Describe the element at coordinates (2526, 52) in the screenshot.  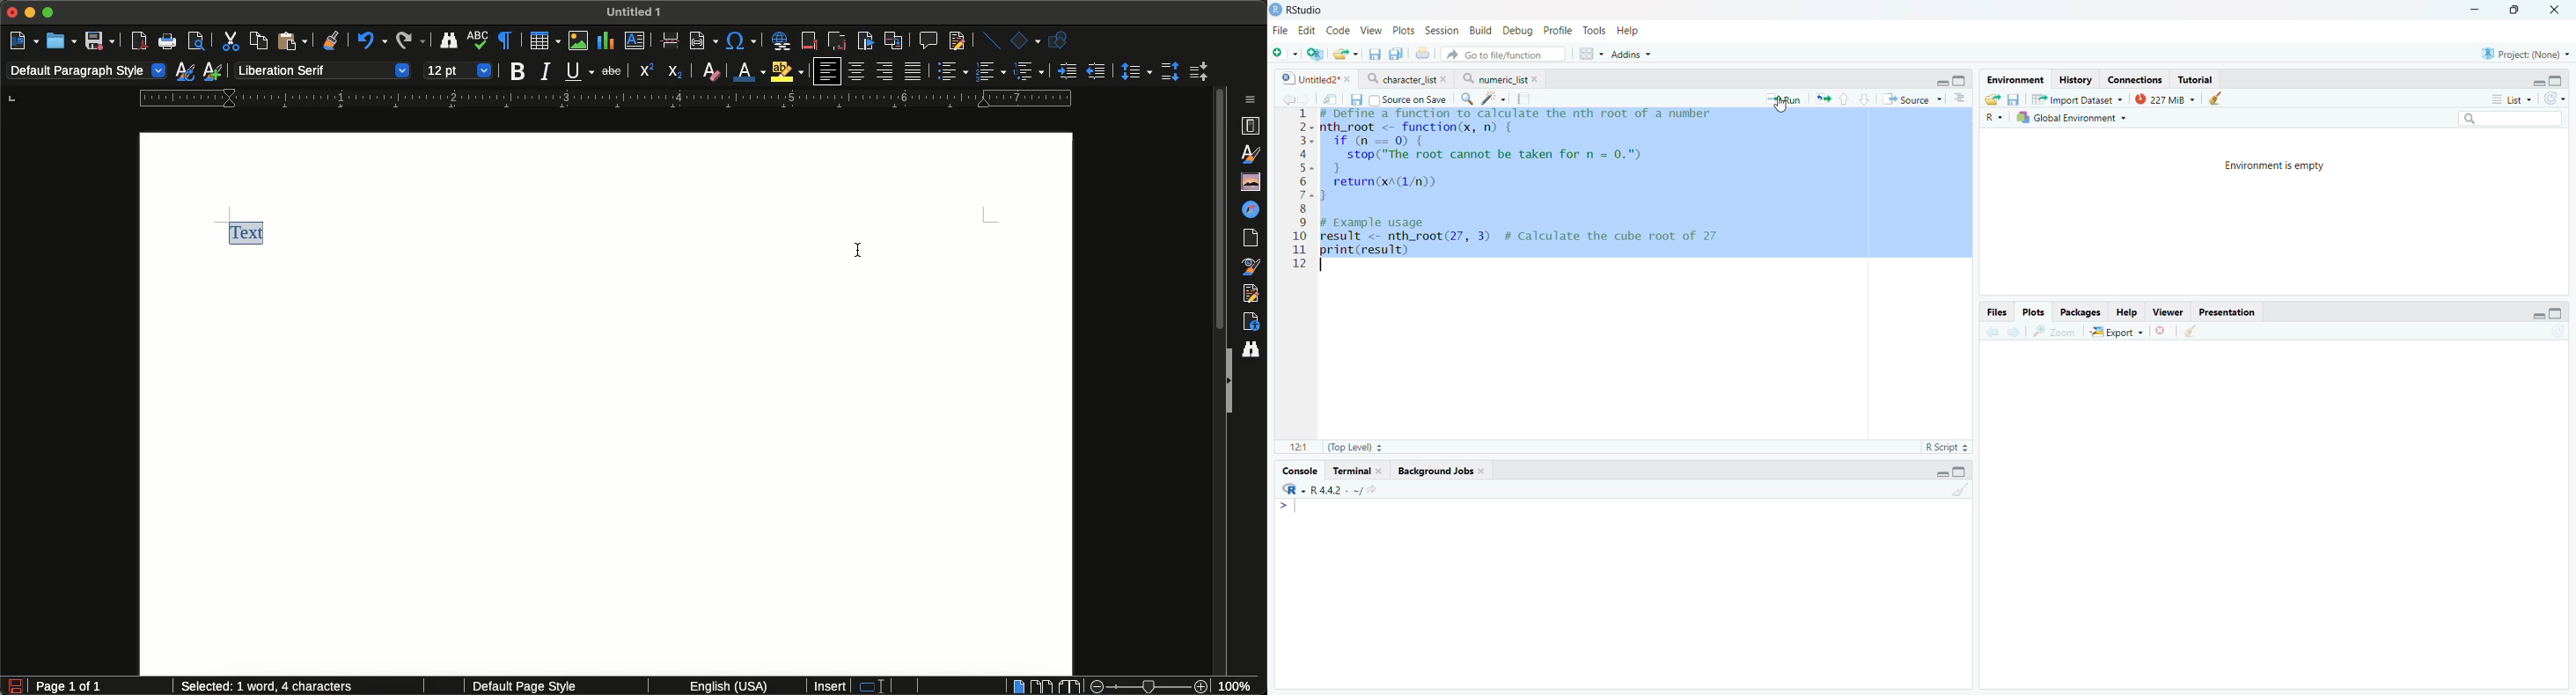
I see `Project: (None)` at that location.